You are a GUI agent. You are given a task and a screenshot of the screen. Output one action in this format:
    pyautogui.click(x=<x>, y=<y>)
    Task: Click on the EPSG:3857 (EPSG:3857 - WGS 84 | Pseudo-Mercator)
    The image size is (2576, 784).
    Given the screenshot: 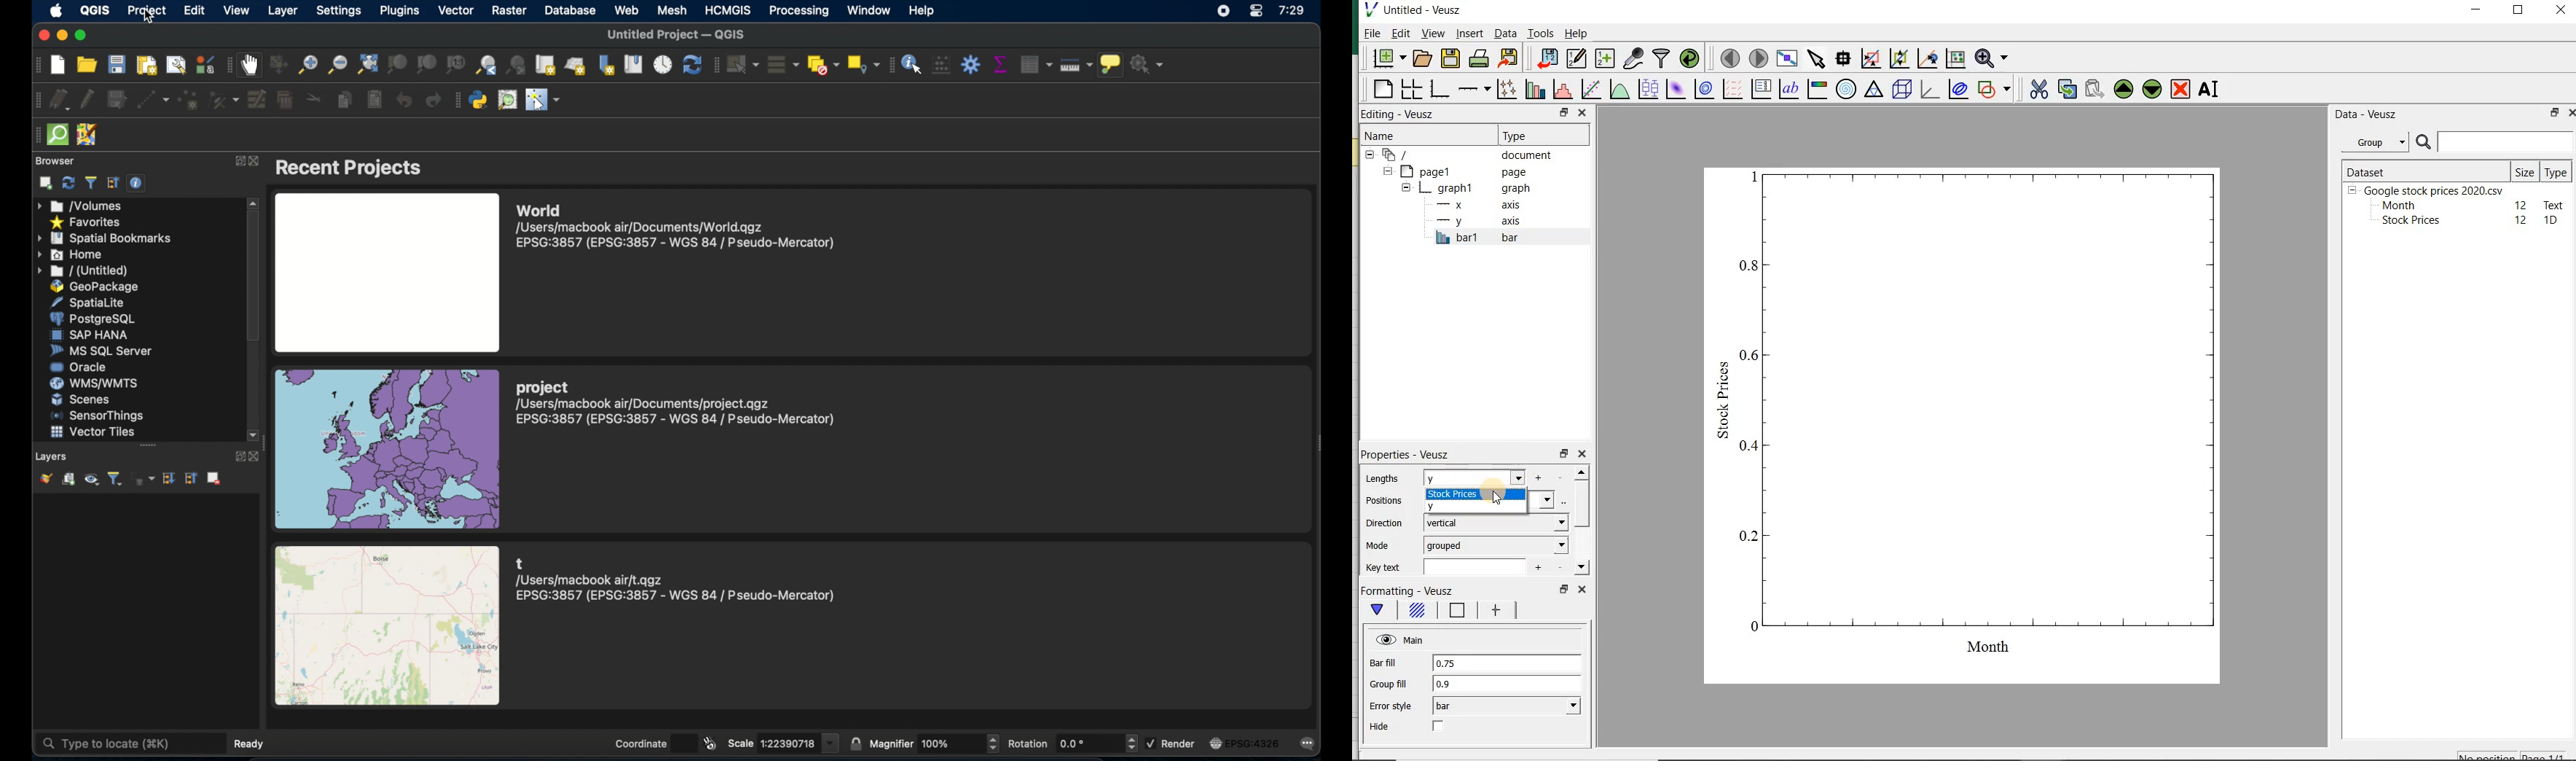 What is the action you would take?
    pyautogui.click(x=678, y=596)
    